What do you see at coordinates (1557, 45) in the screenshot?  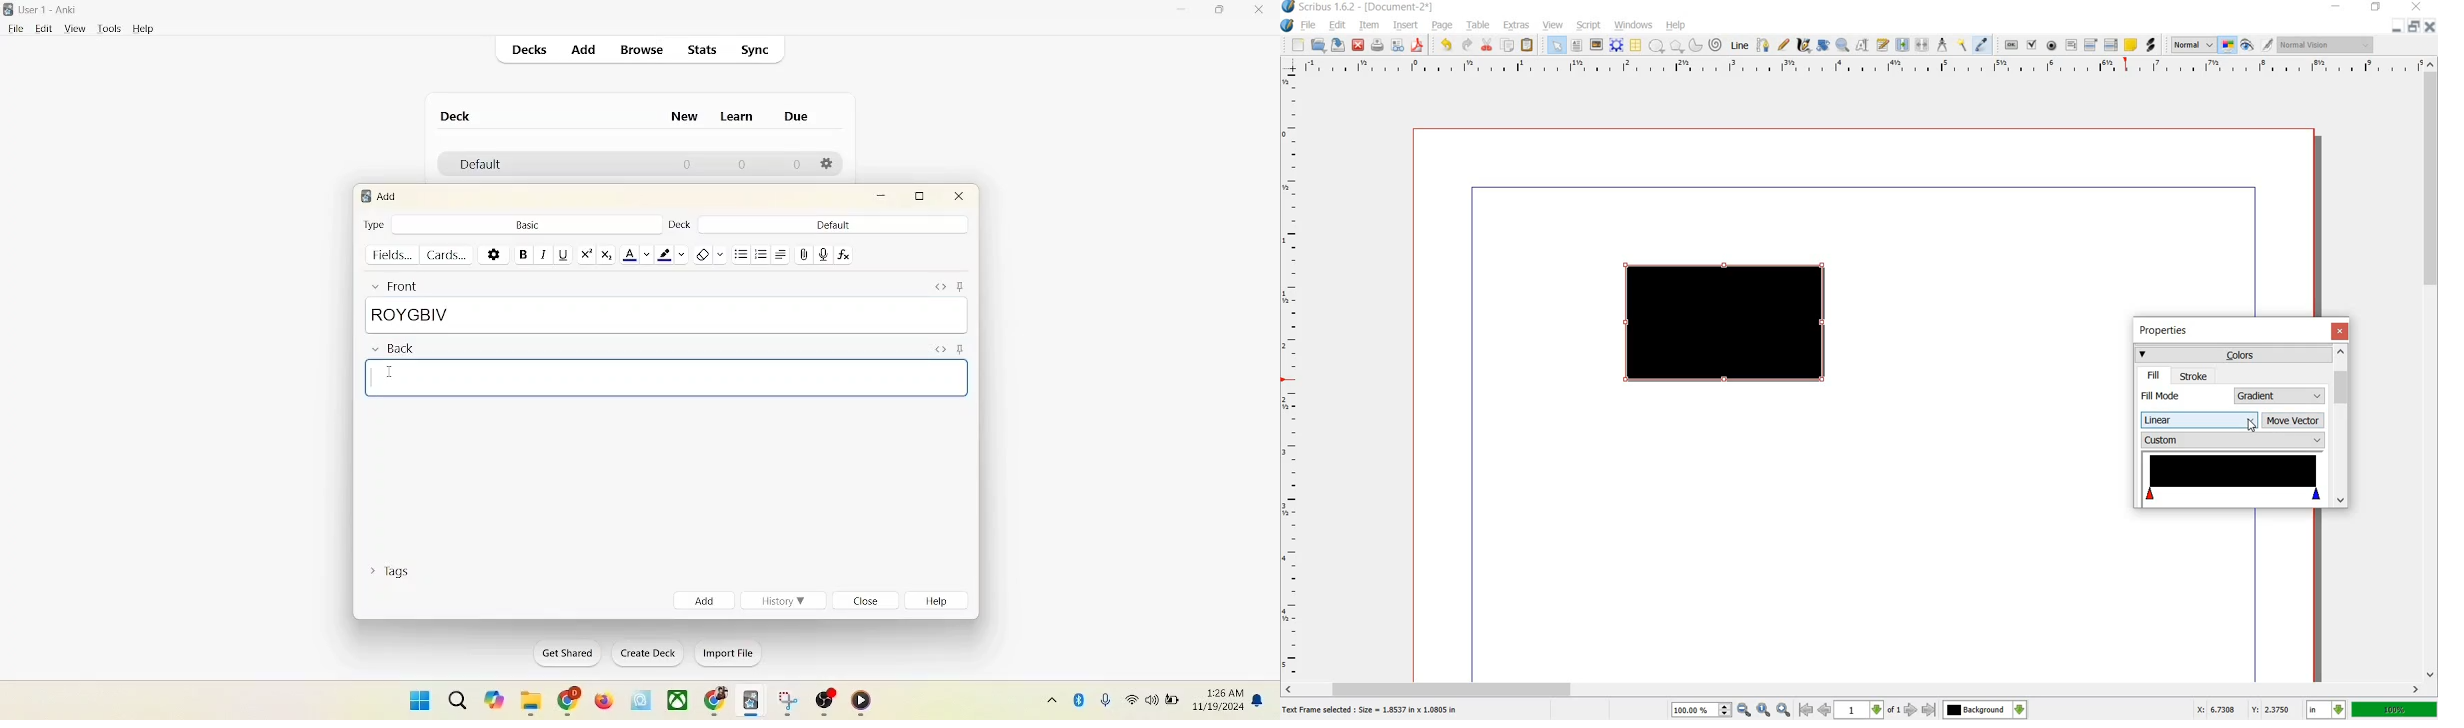 I see `select item` at bounding box center [1557, 45].